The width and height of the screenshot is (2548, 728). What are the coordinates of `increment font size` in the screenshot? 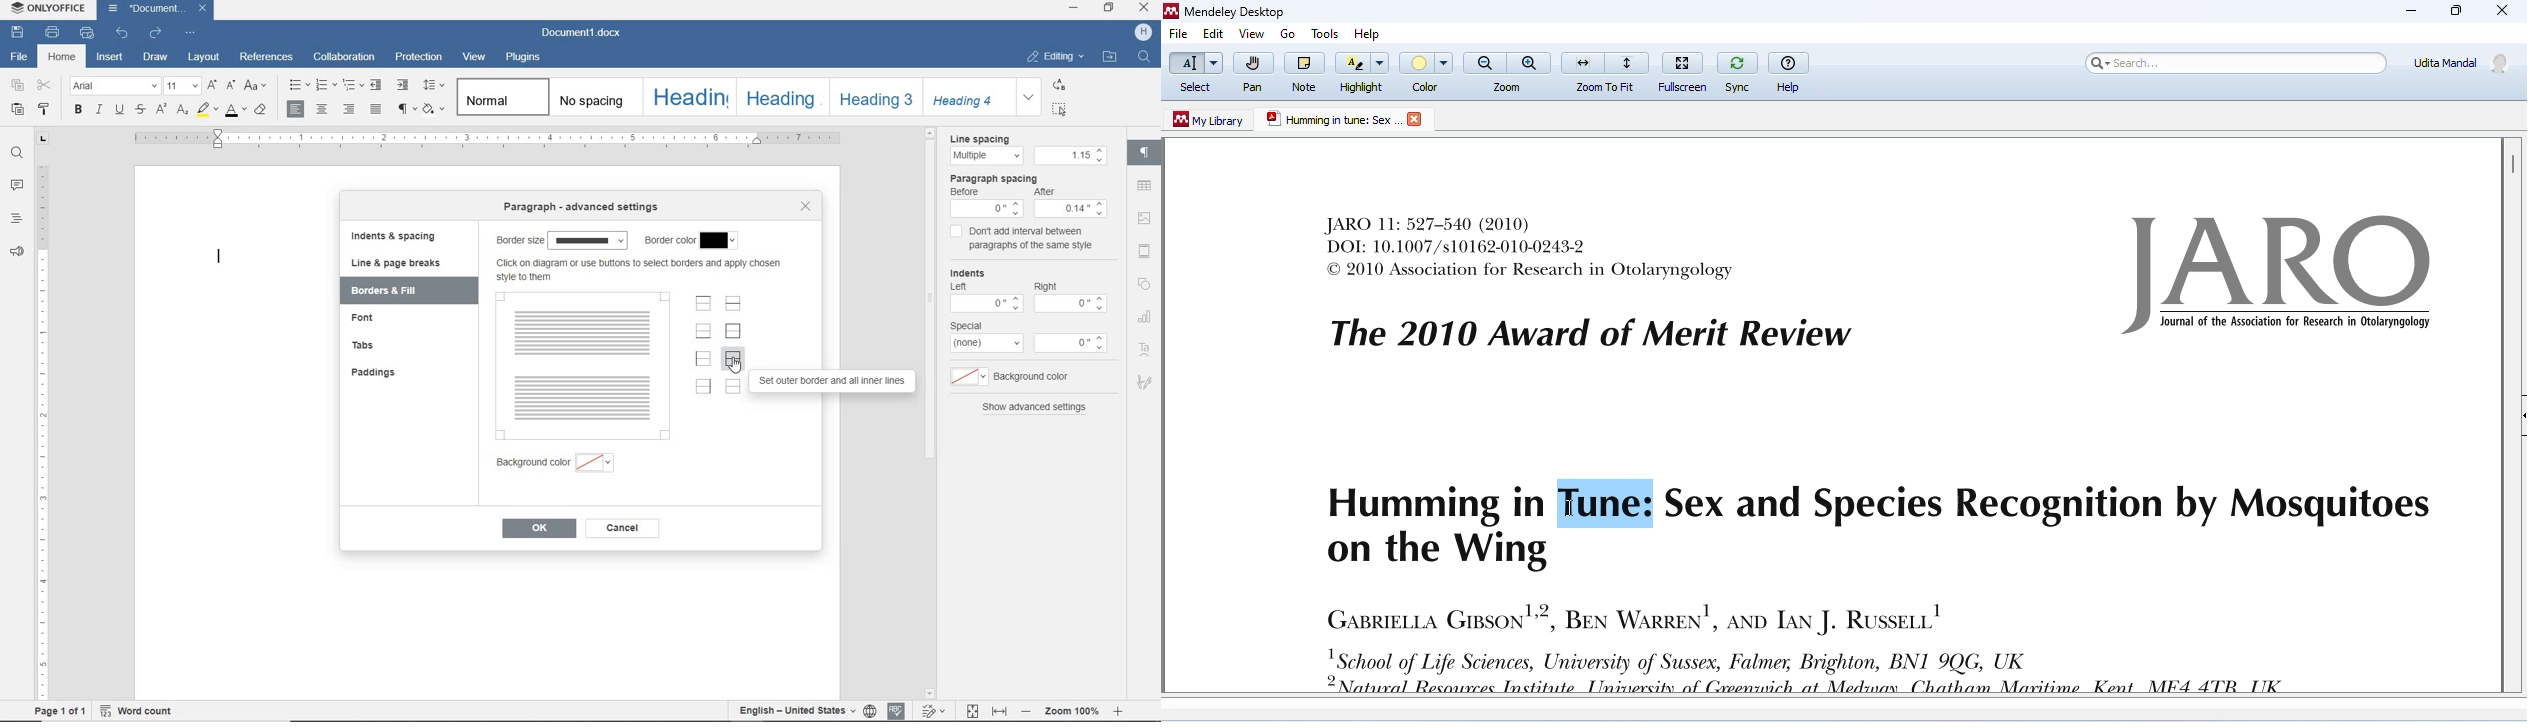 It's located at (212, 86).